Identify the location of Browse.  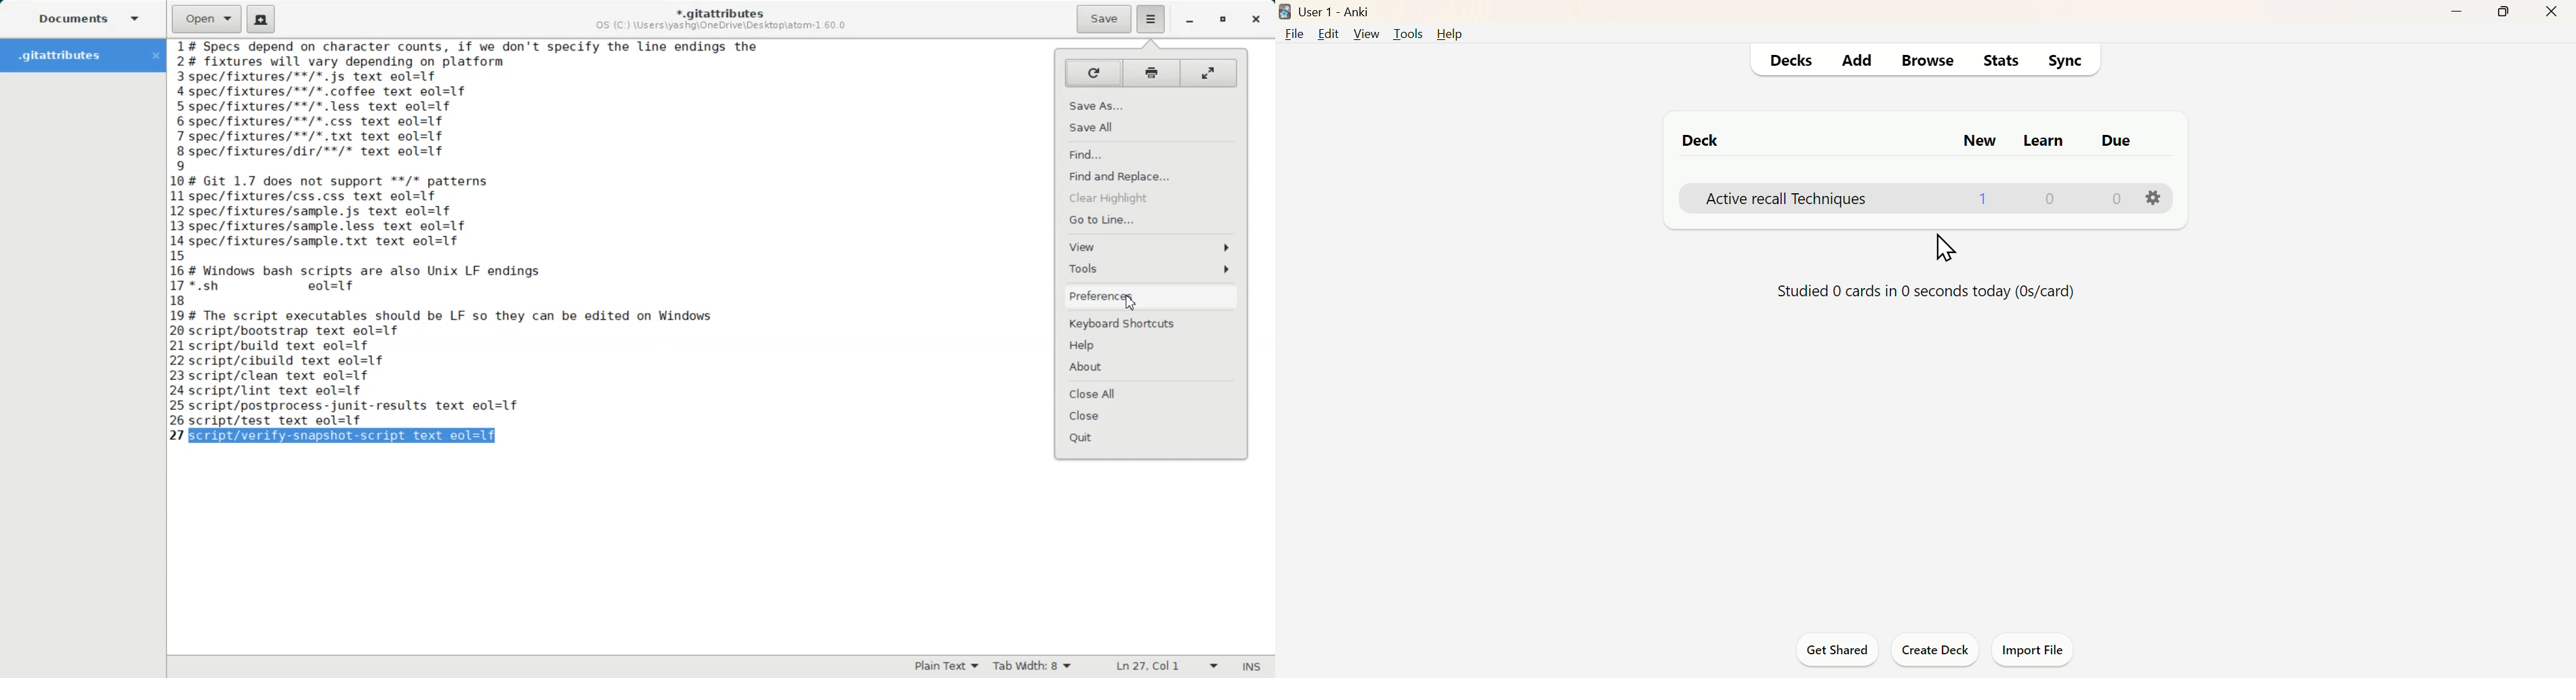
(1930, 60).